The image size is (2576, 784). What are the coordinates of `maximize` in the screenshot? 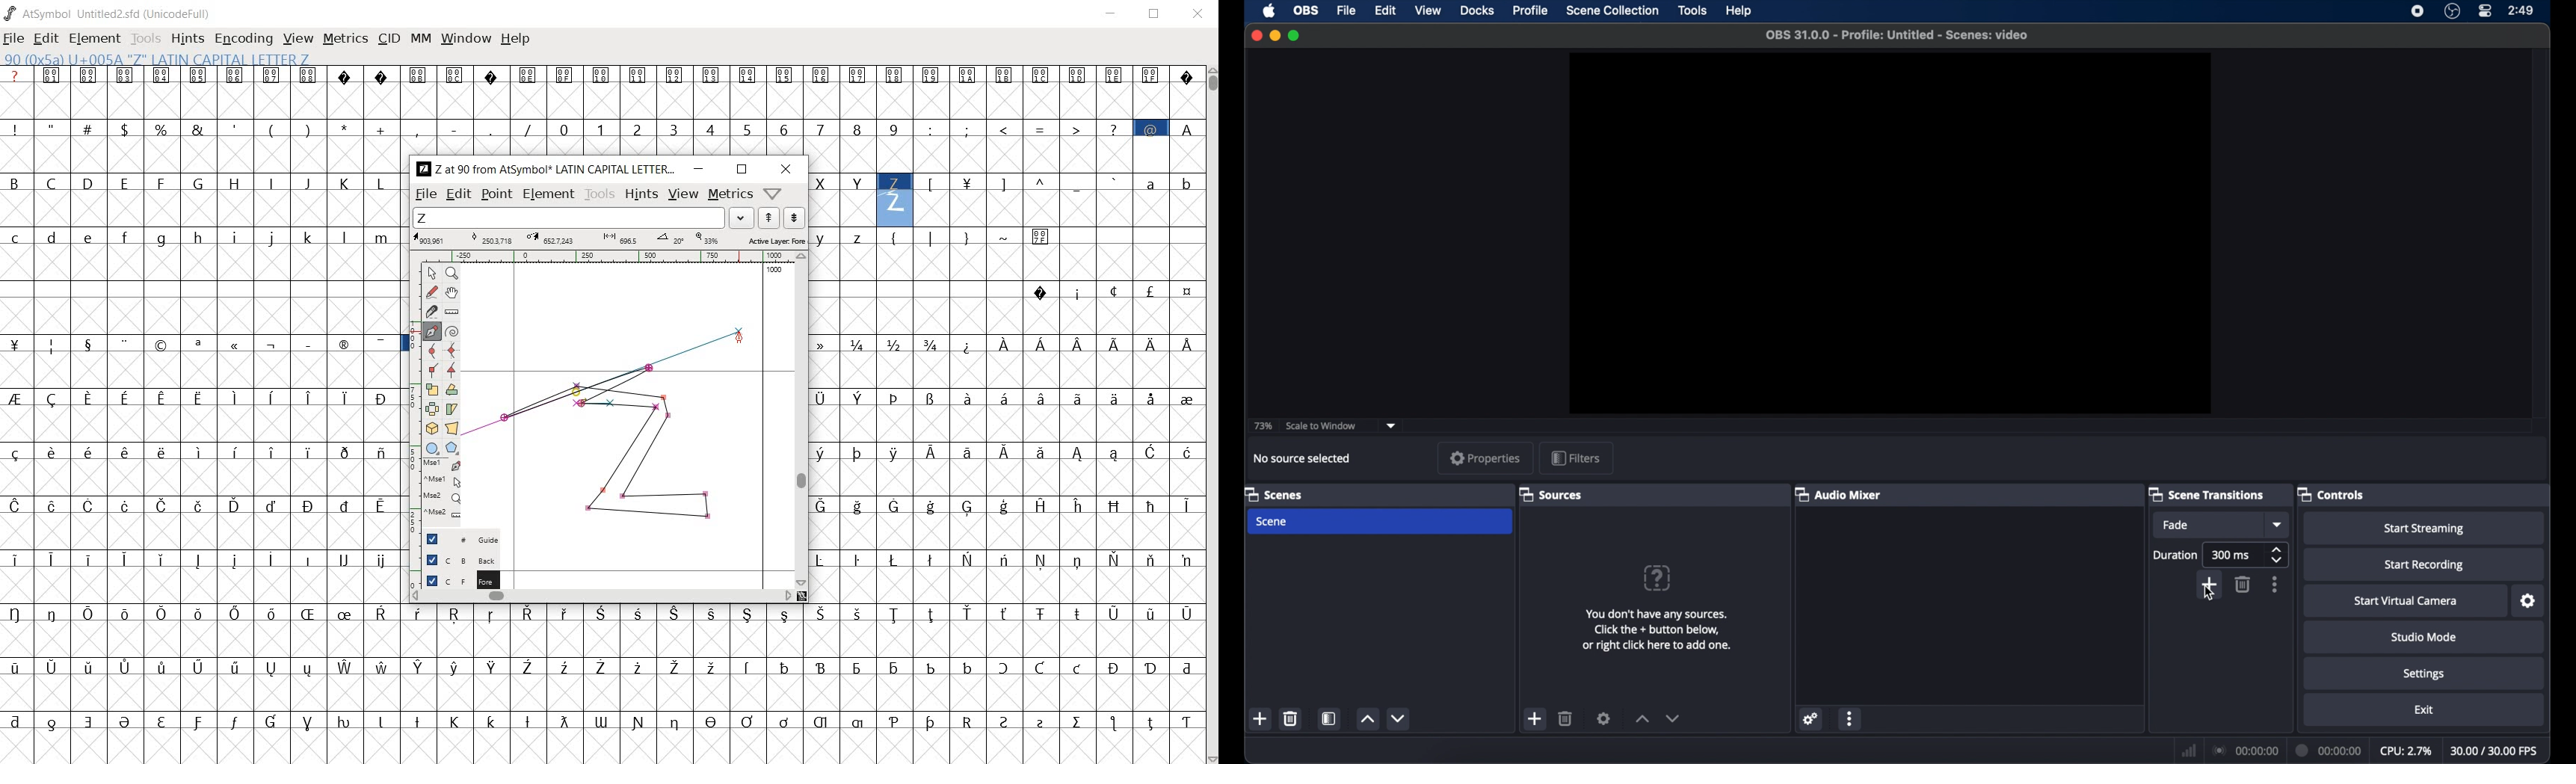 It's located at (1295, 36).